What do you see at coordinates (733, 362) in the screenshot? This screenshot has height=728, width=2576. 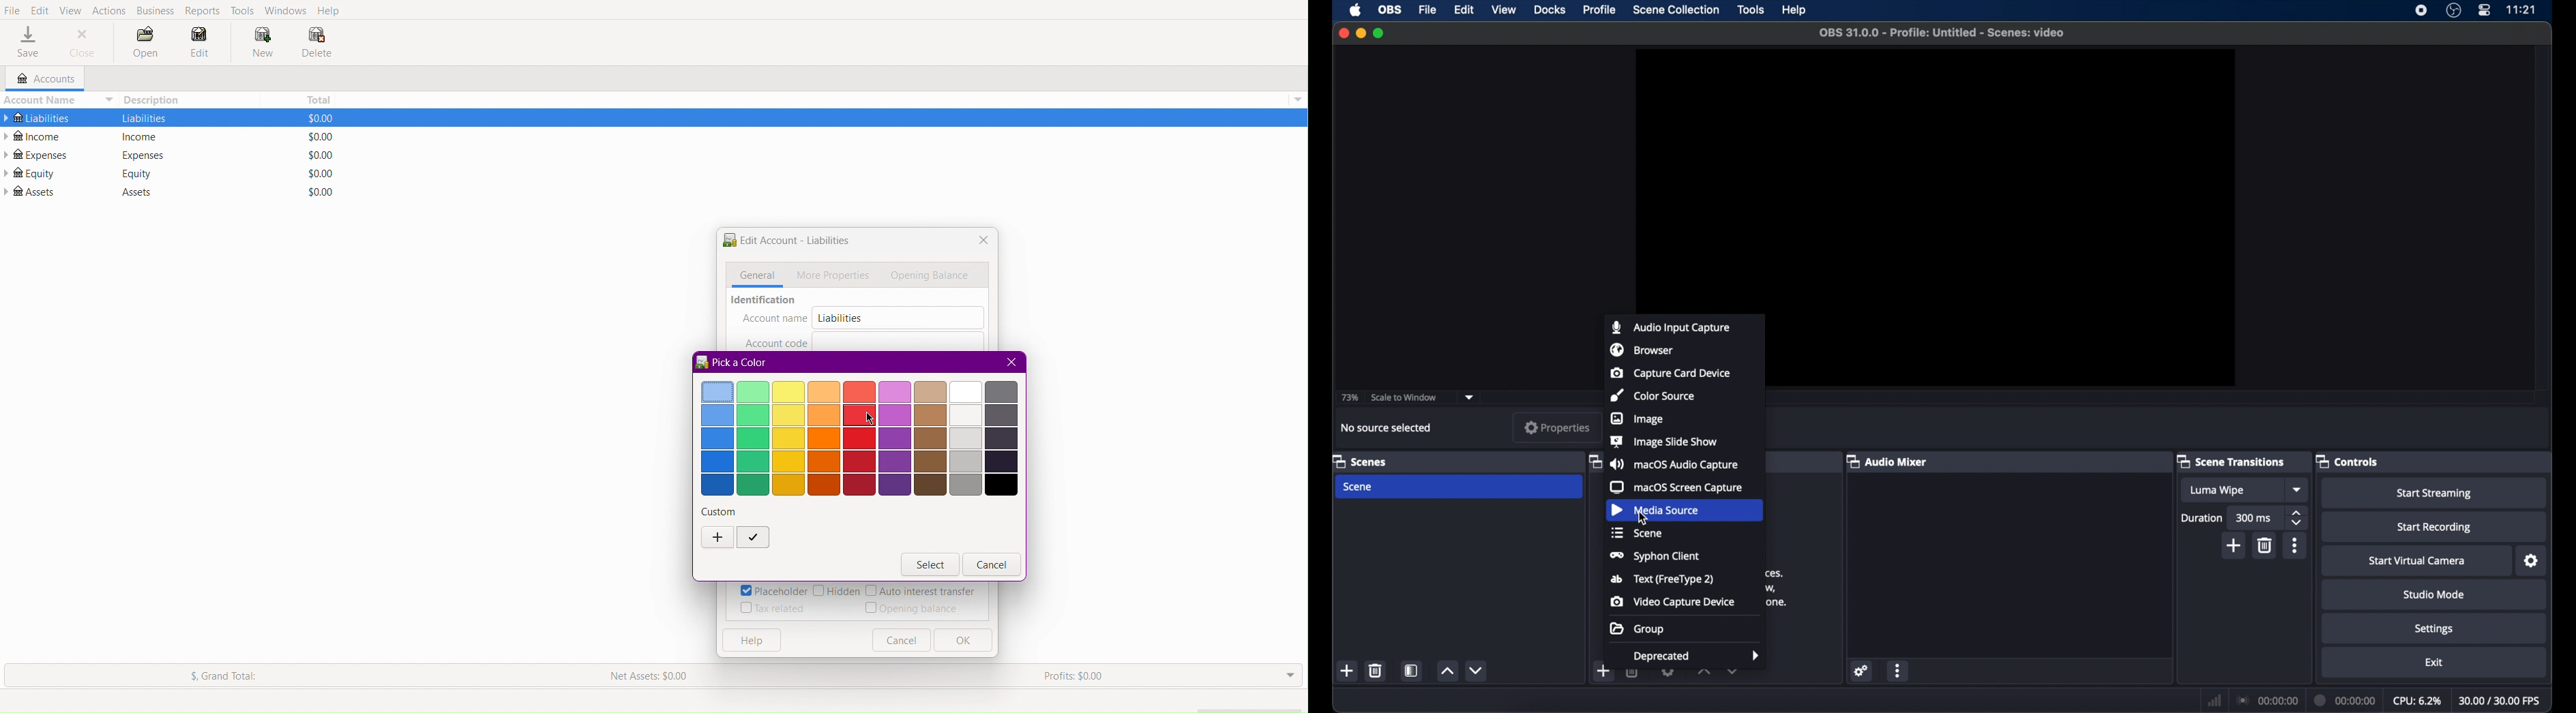 I see `Pick a Color` at bounding box center [733, 362].